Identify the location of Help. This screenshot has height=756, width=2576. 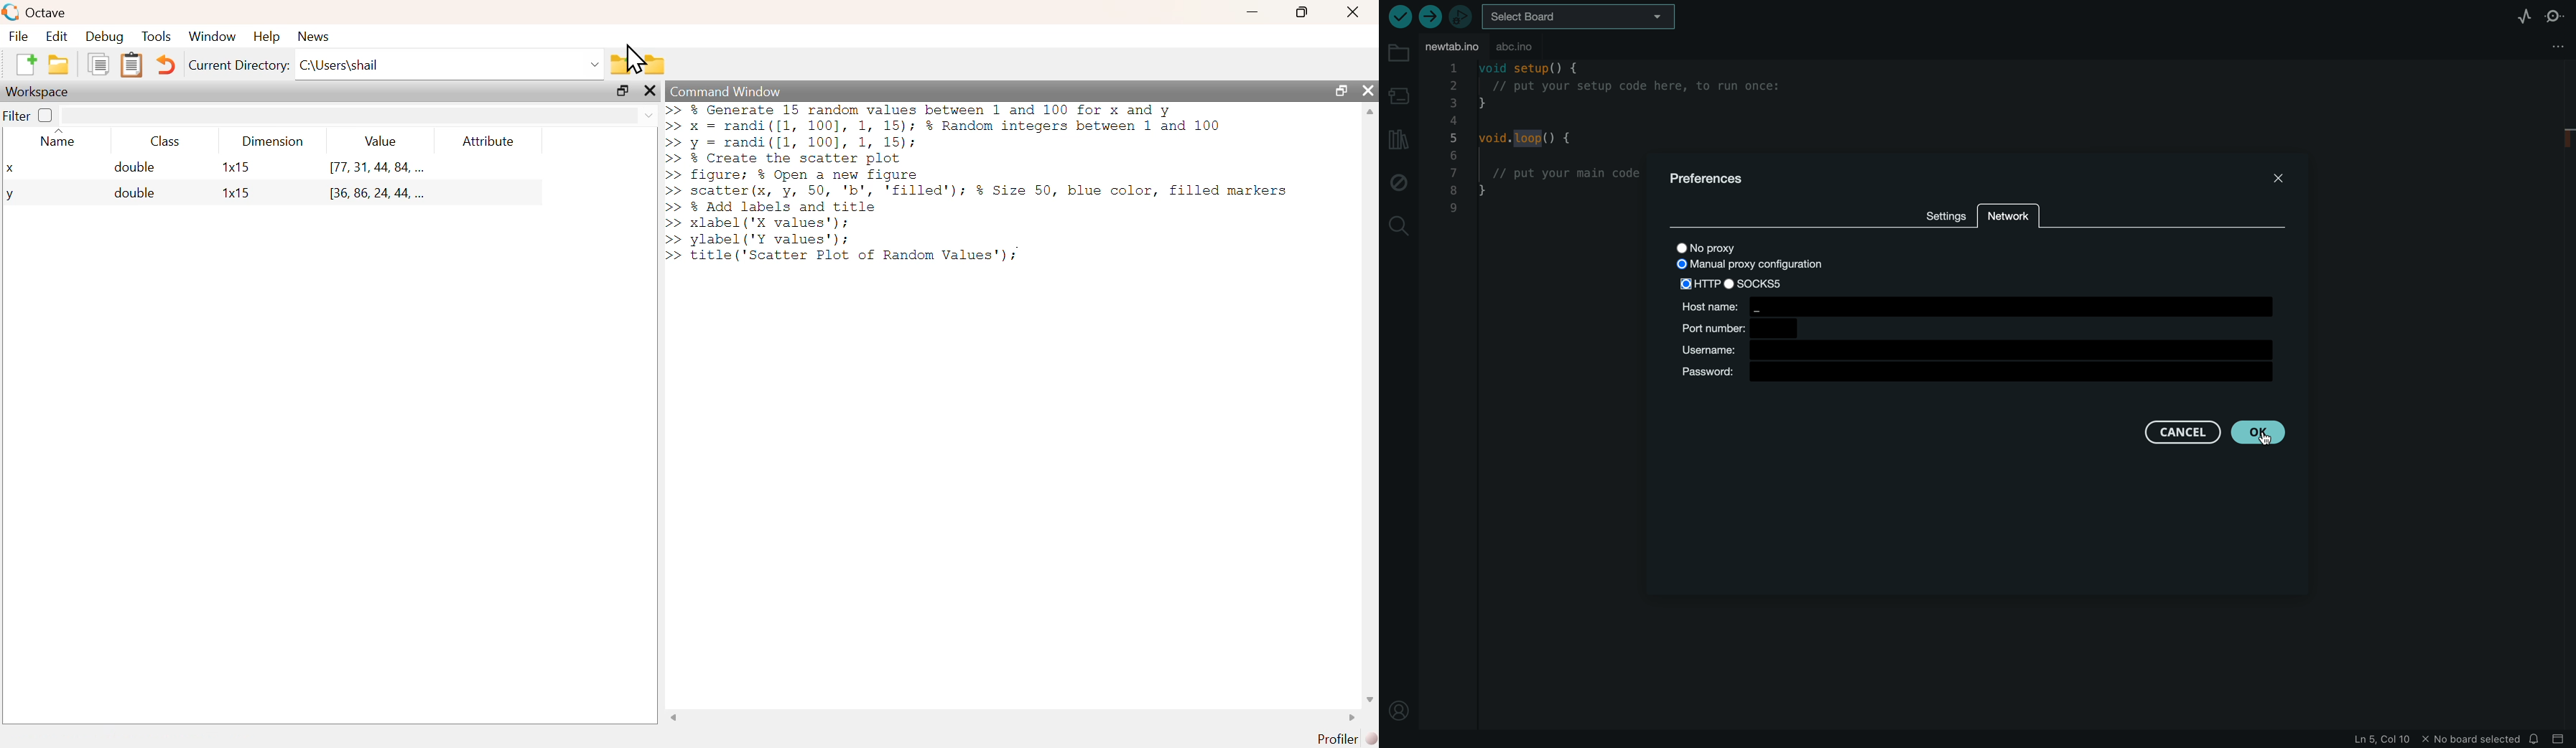
(266, 37).